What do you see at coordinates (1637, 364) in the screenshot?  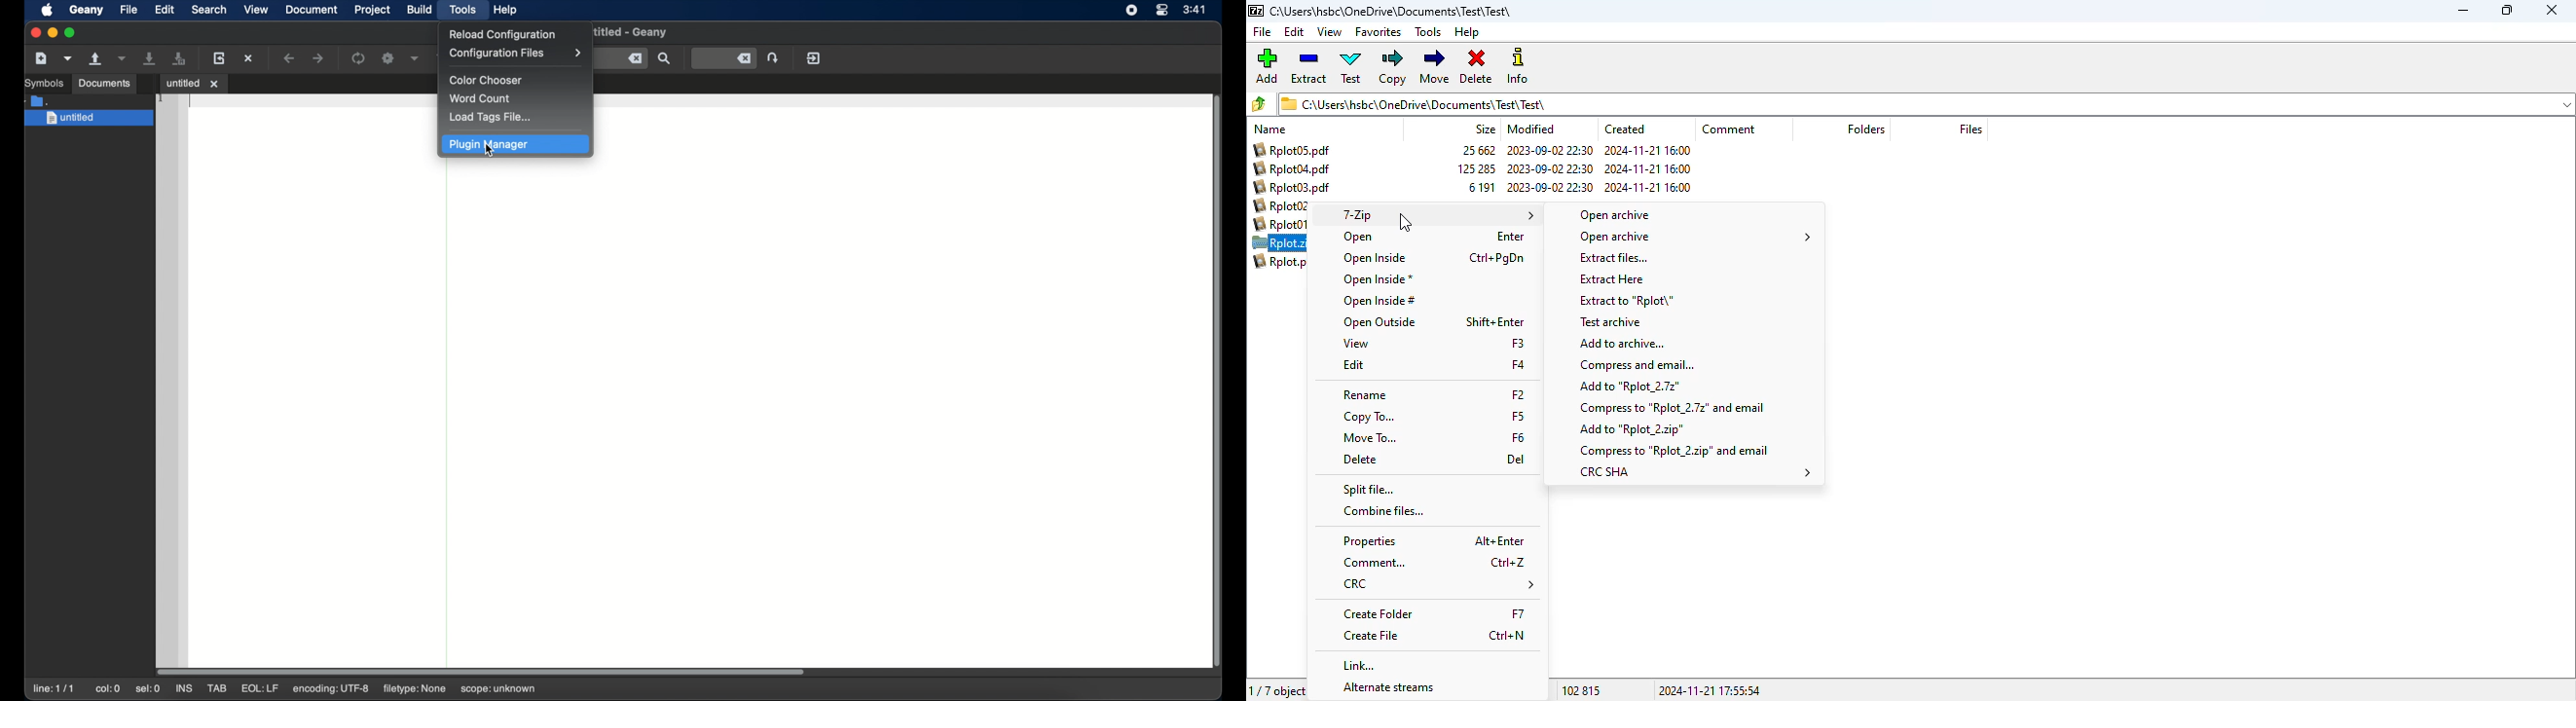 I see `compress and email` at bounding box center [1637, 364].